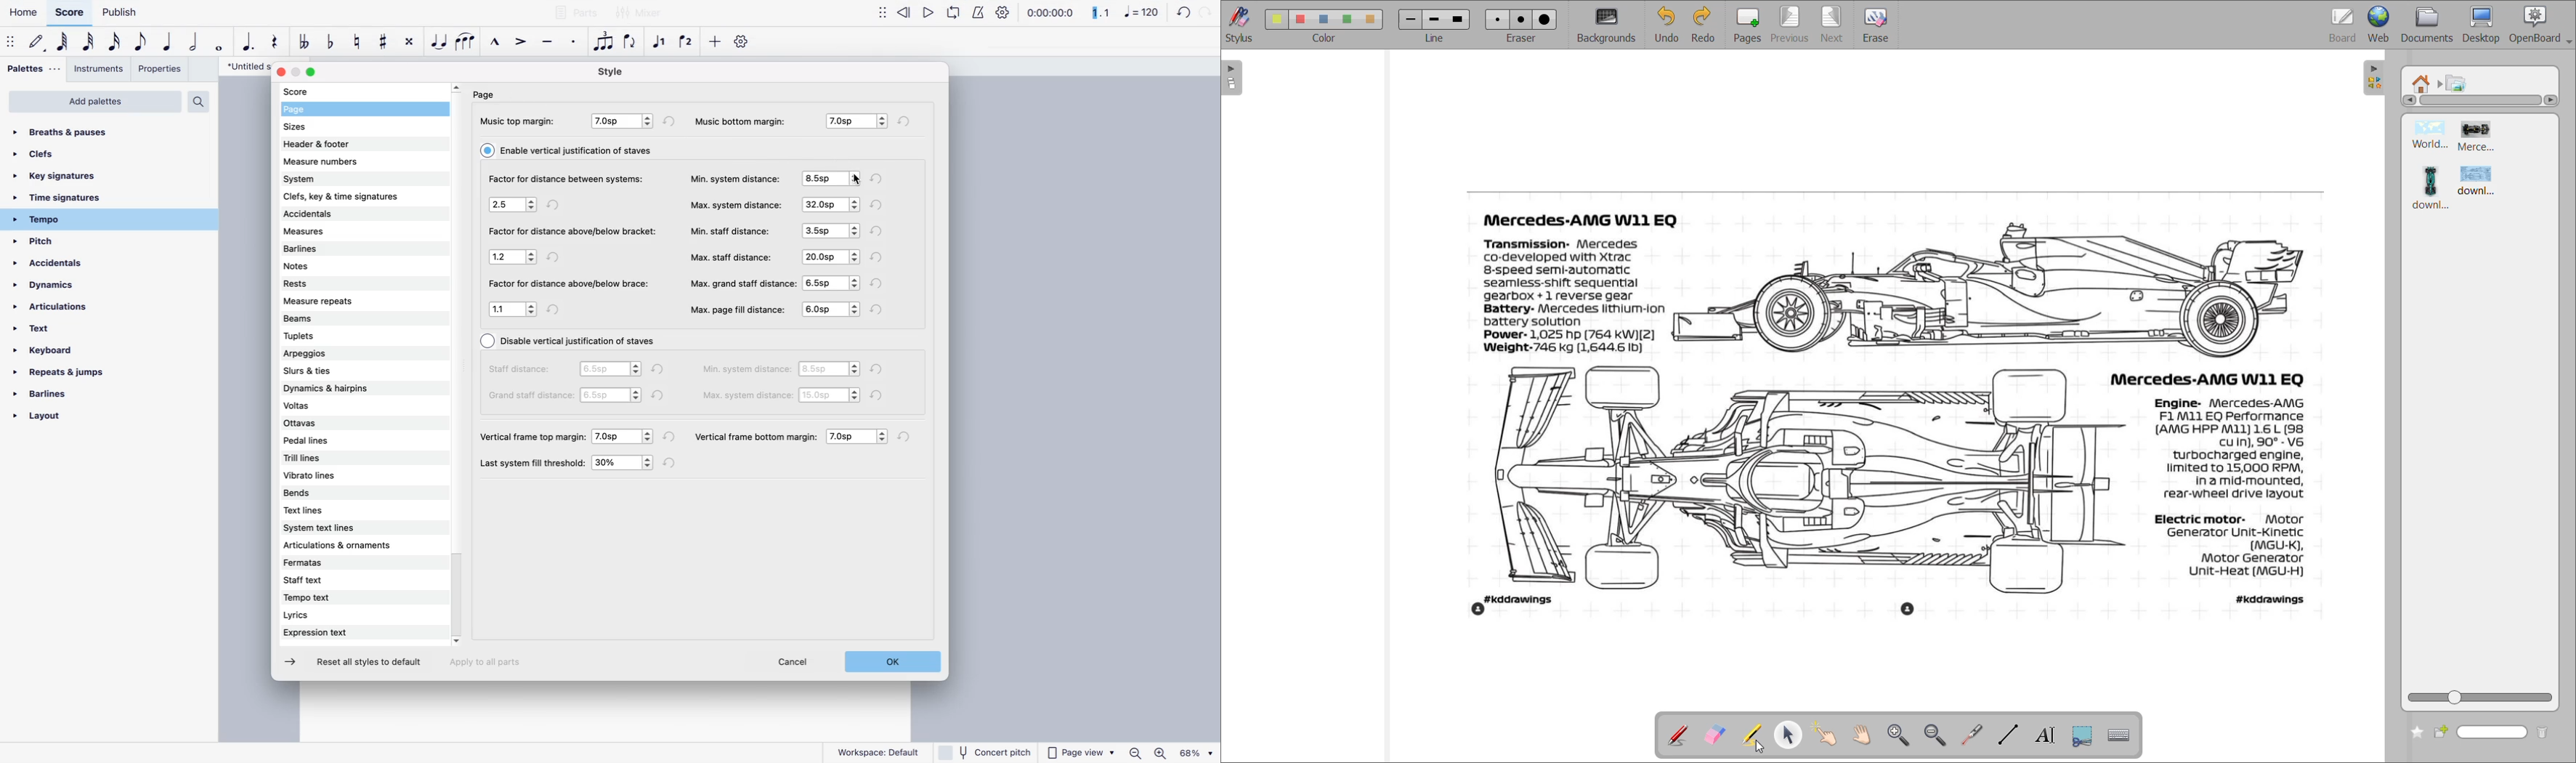 The width and height of the screenshot is (2576, 784). What do you see at coordinates (624, 122) in the screenshot?
I see `options` at bounding box center [624, 122].